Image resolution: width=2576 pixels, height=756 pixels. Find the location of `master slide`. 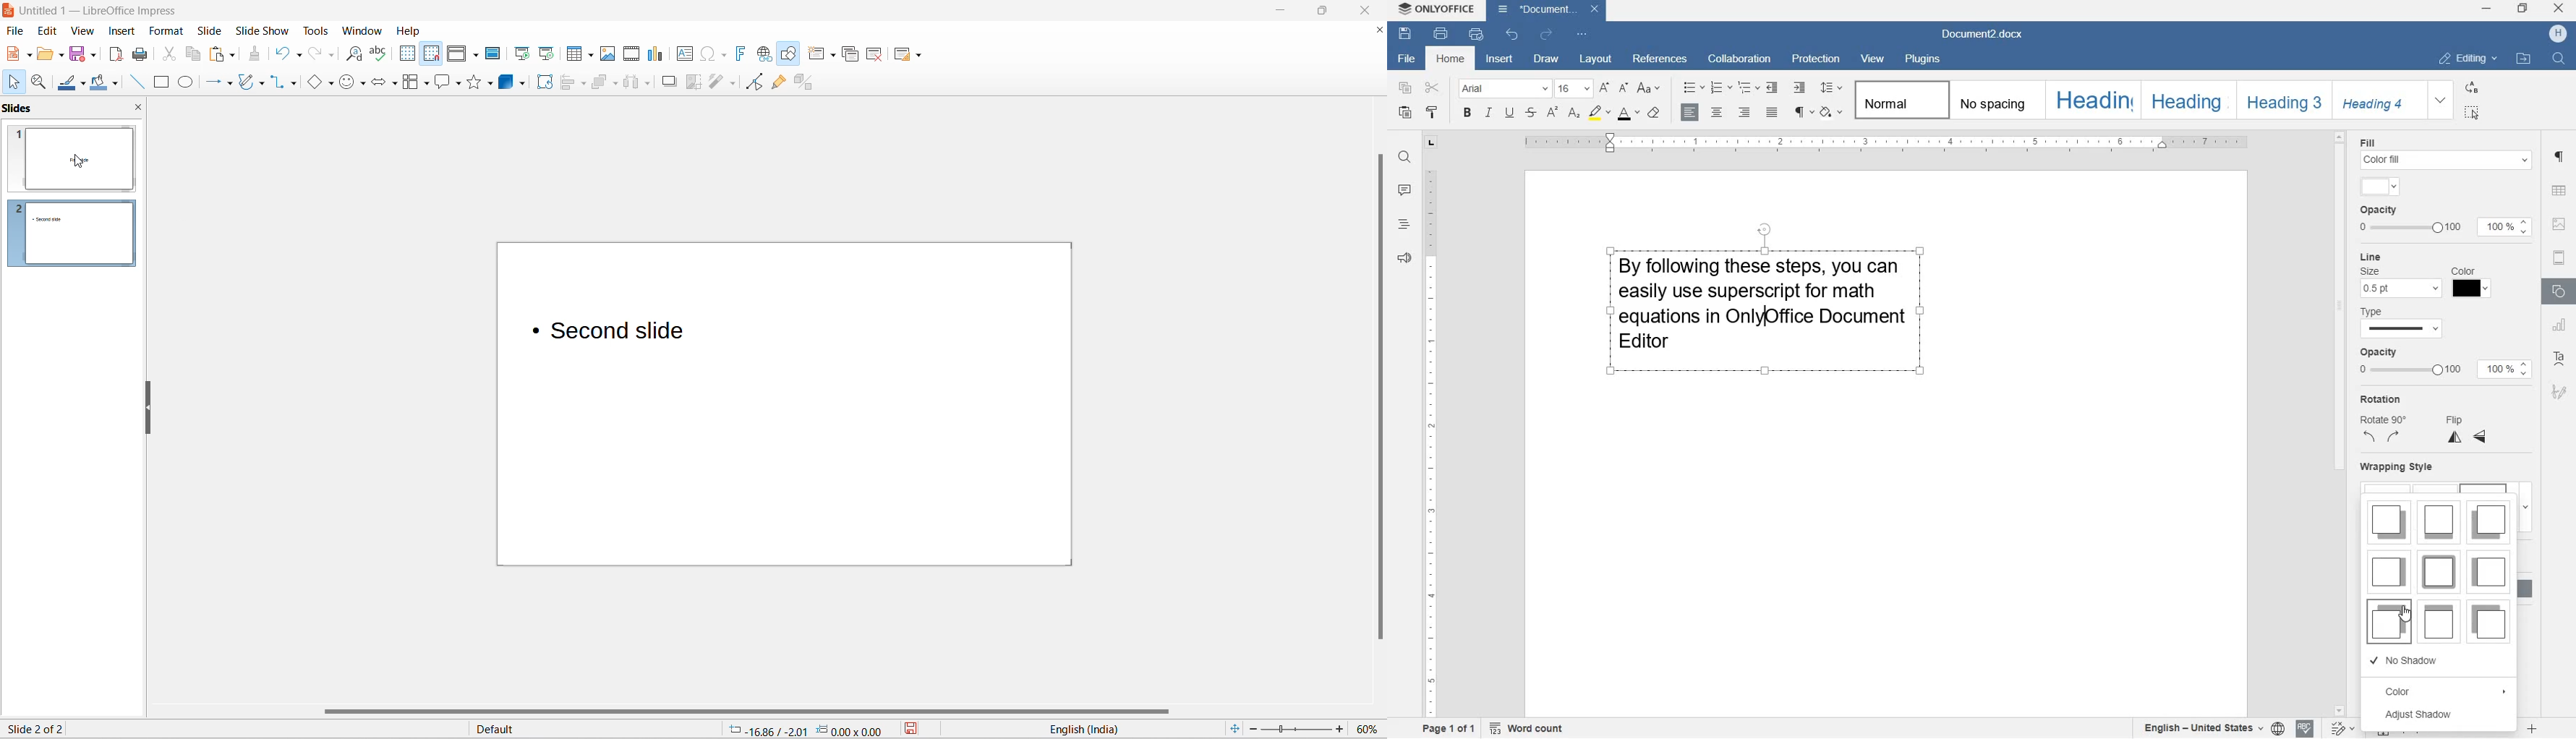

master slide is located at coordinates (496, 54).